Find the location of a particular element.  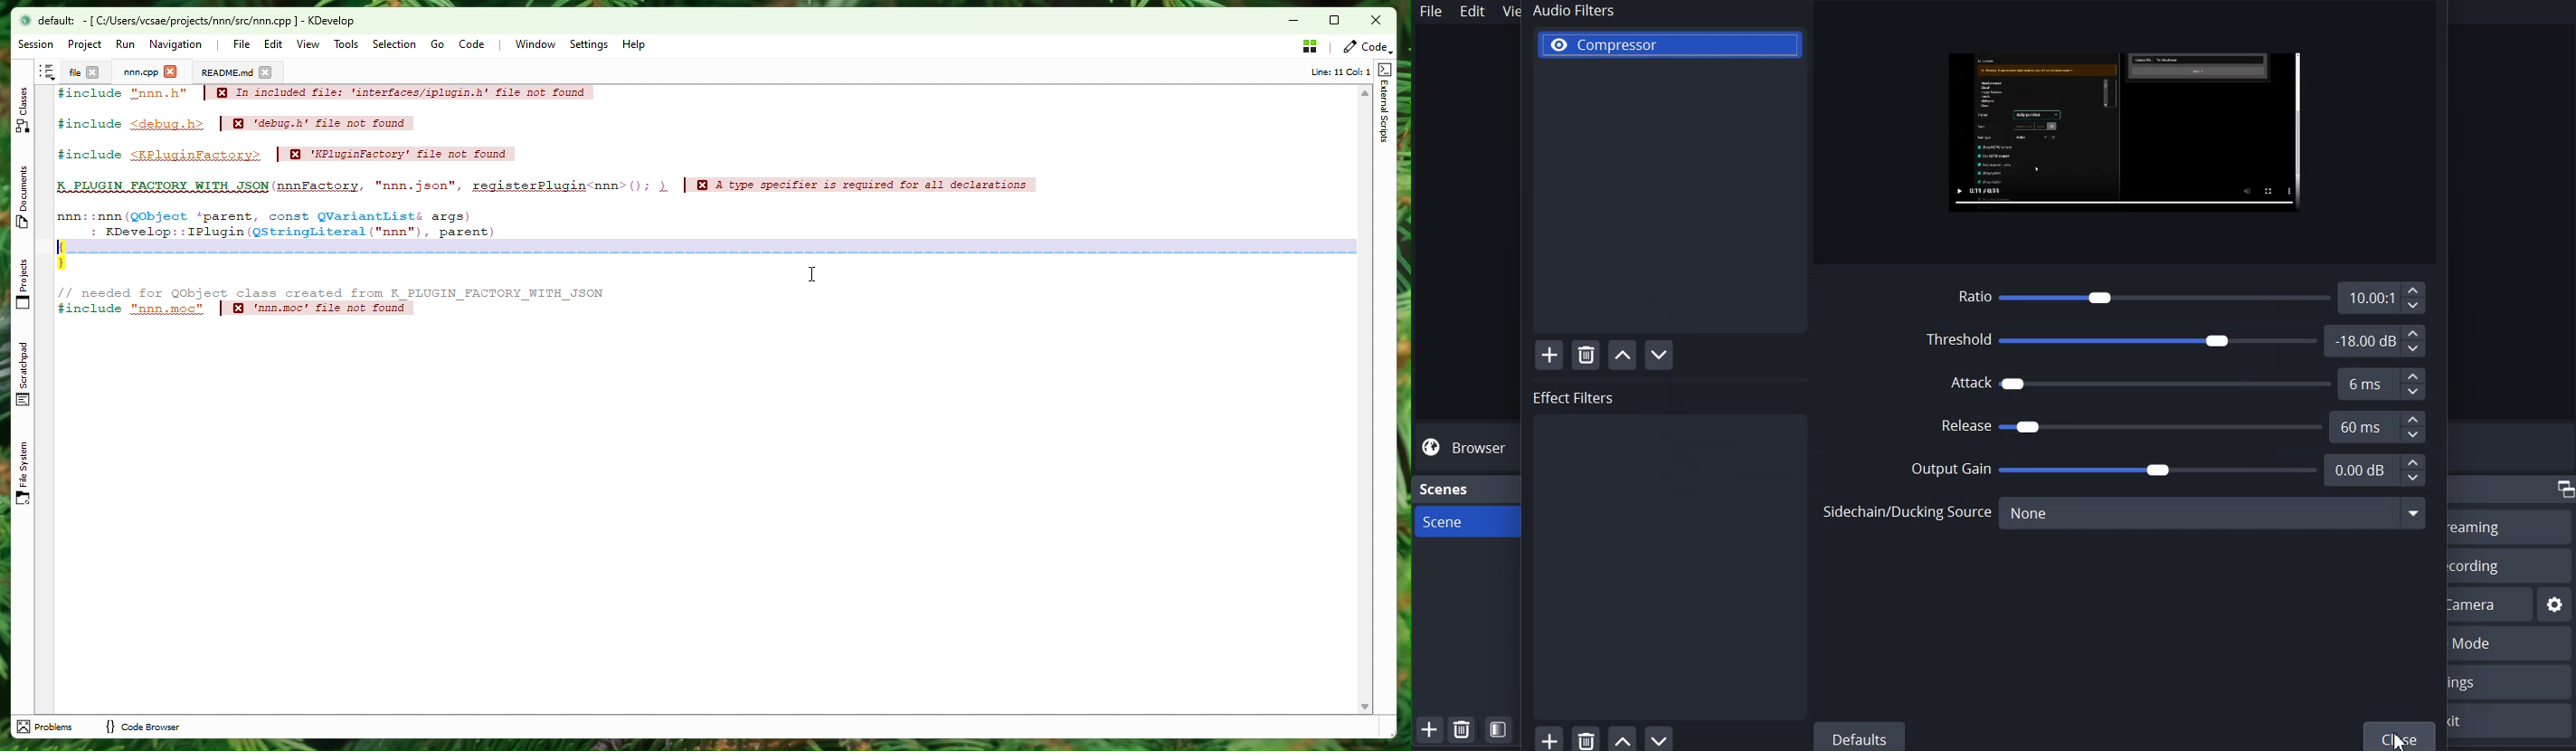

Threshold -18.00 dB is located at coordinates (2179, 344).